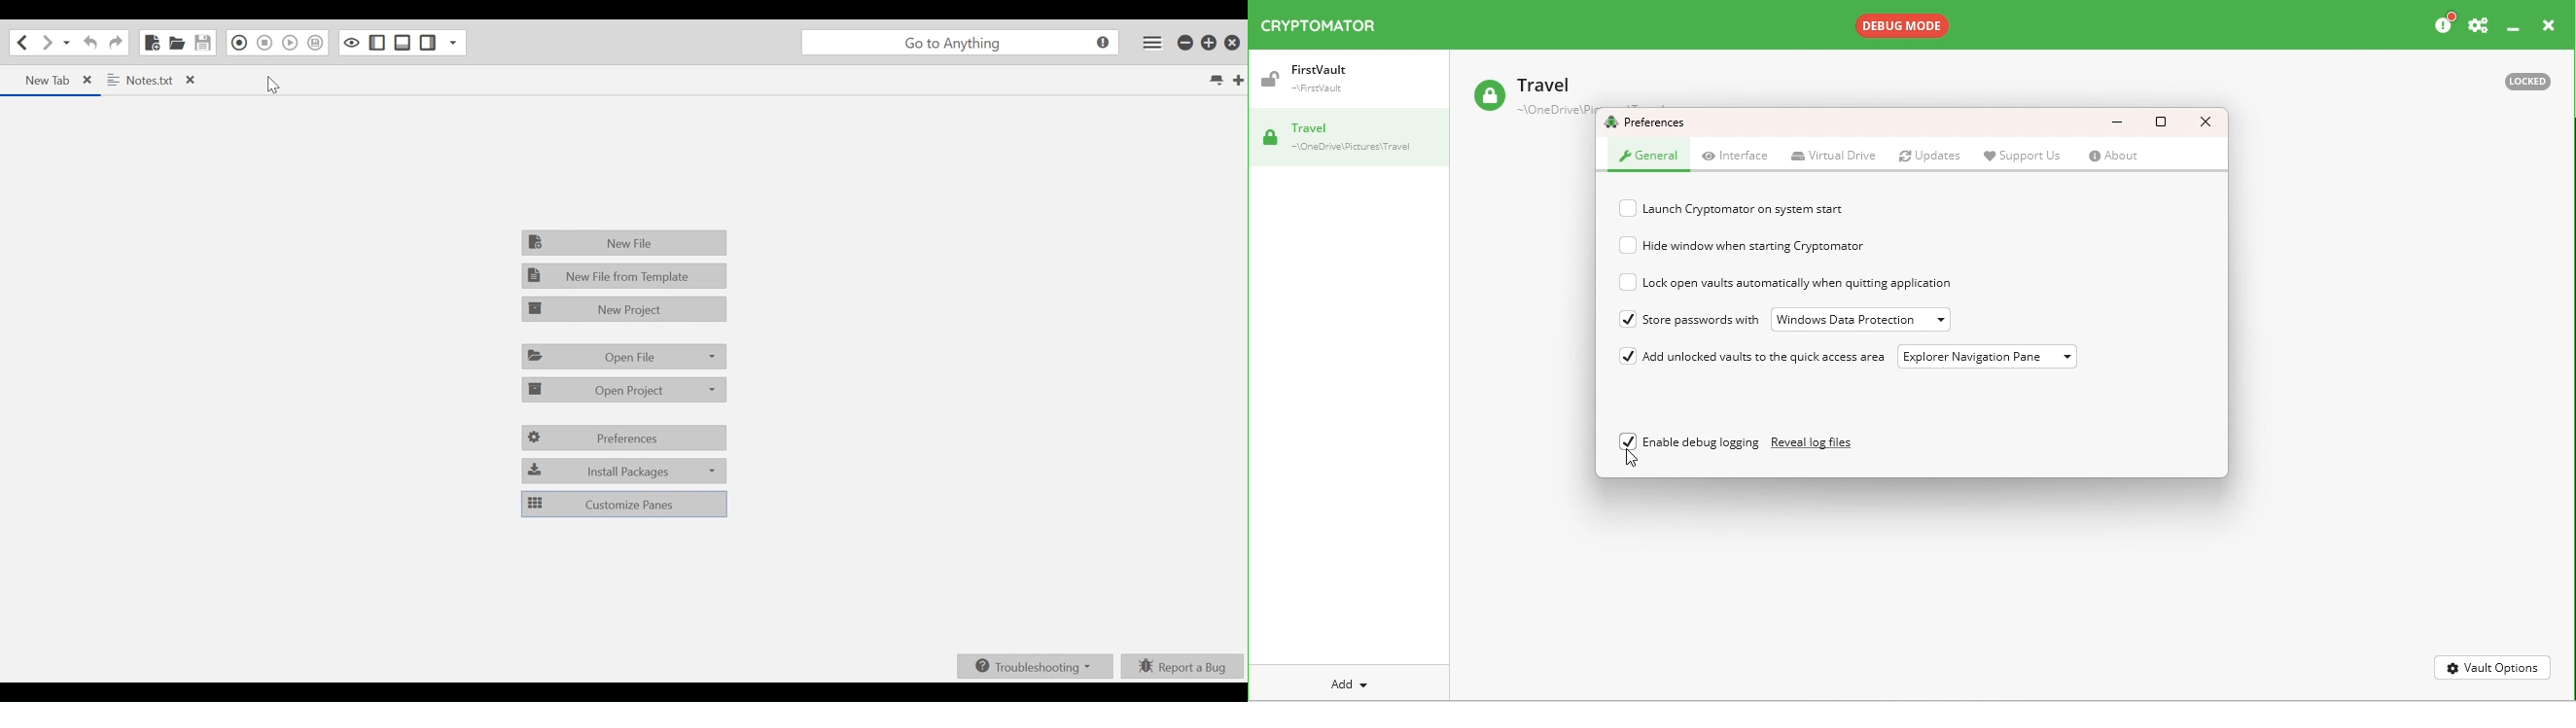 This screenshot has width=2576, height=728. Describe the element at coordinates (379, 44) in the screenshot. I see `Sow/Hide Left Pane` at that location.